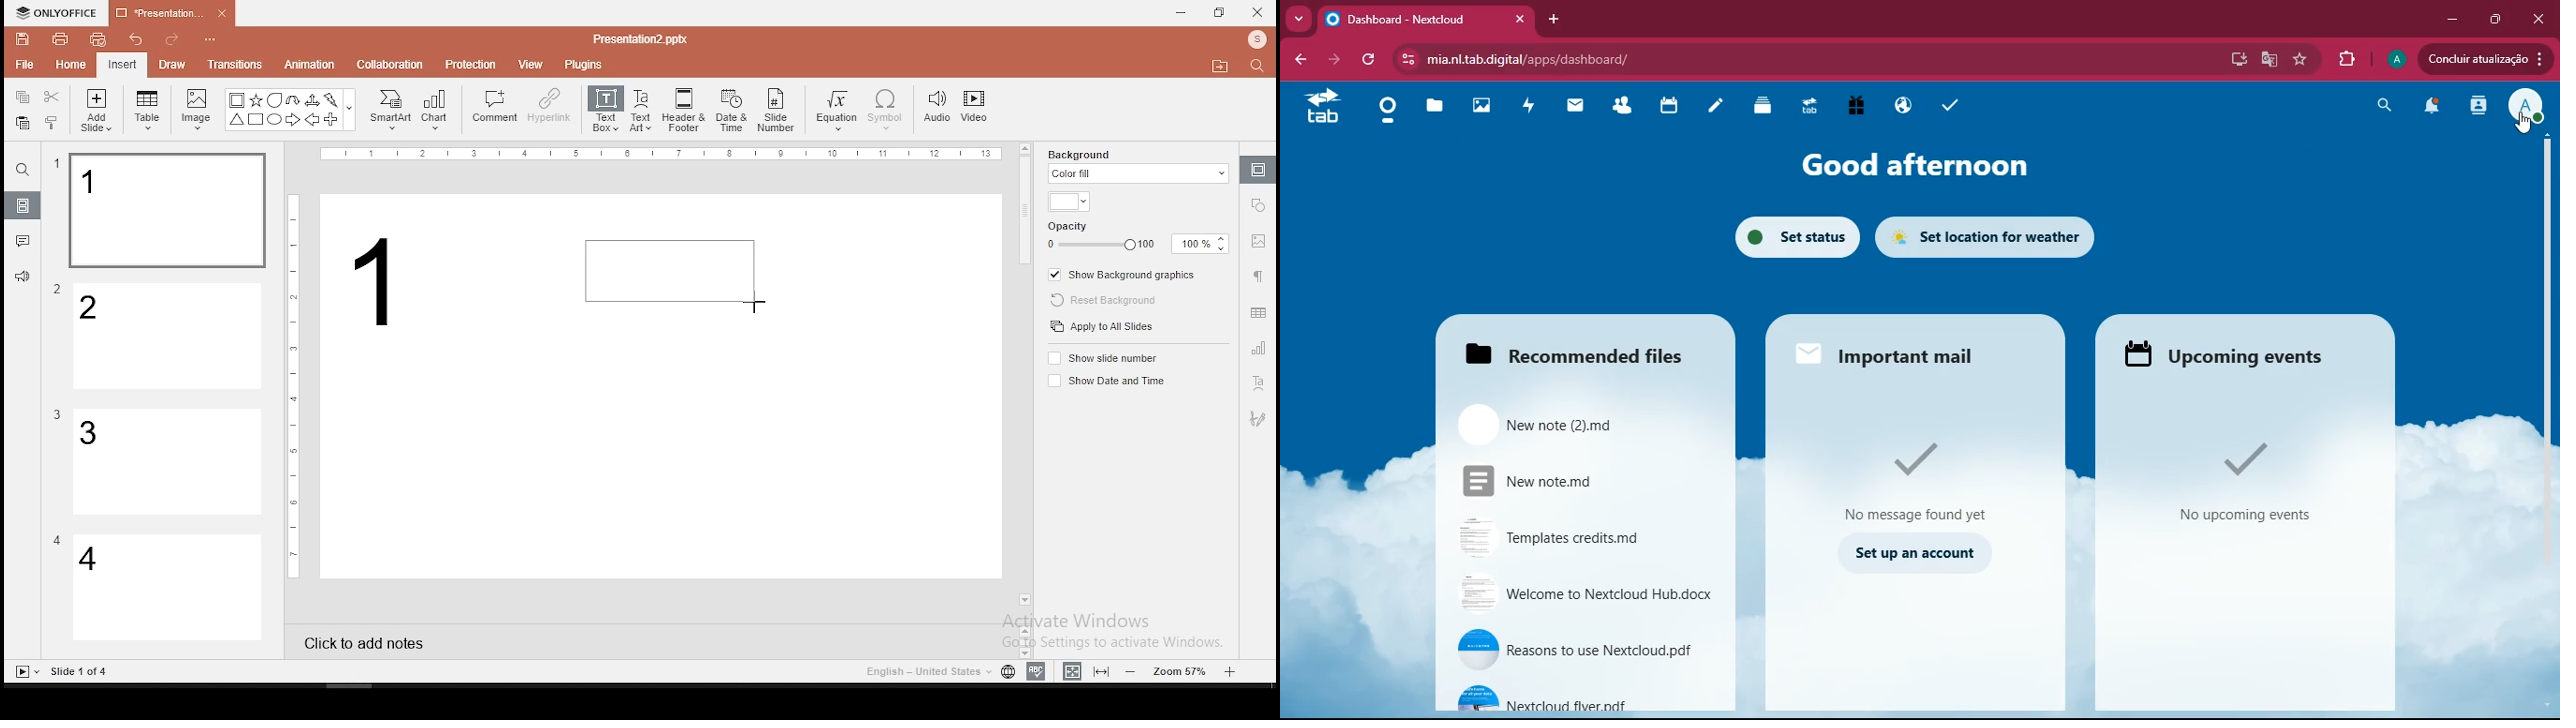  I want to click on add tab, so click(1555, 18).